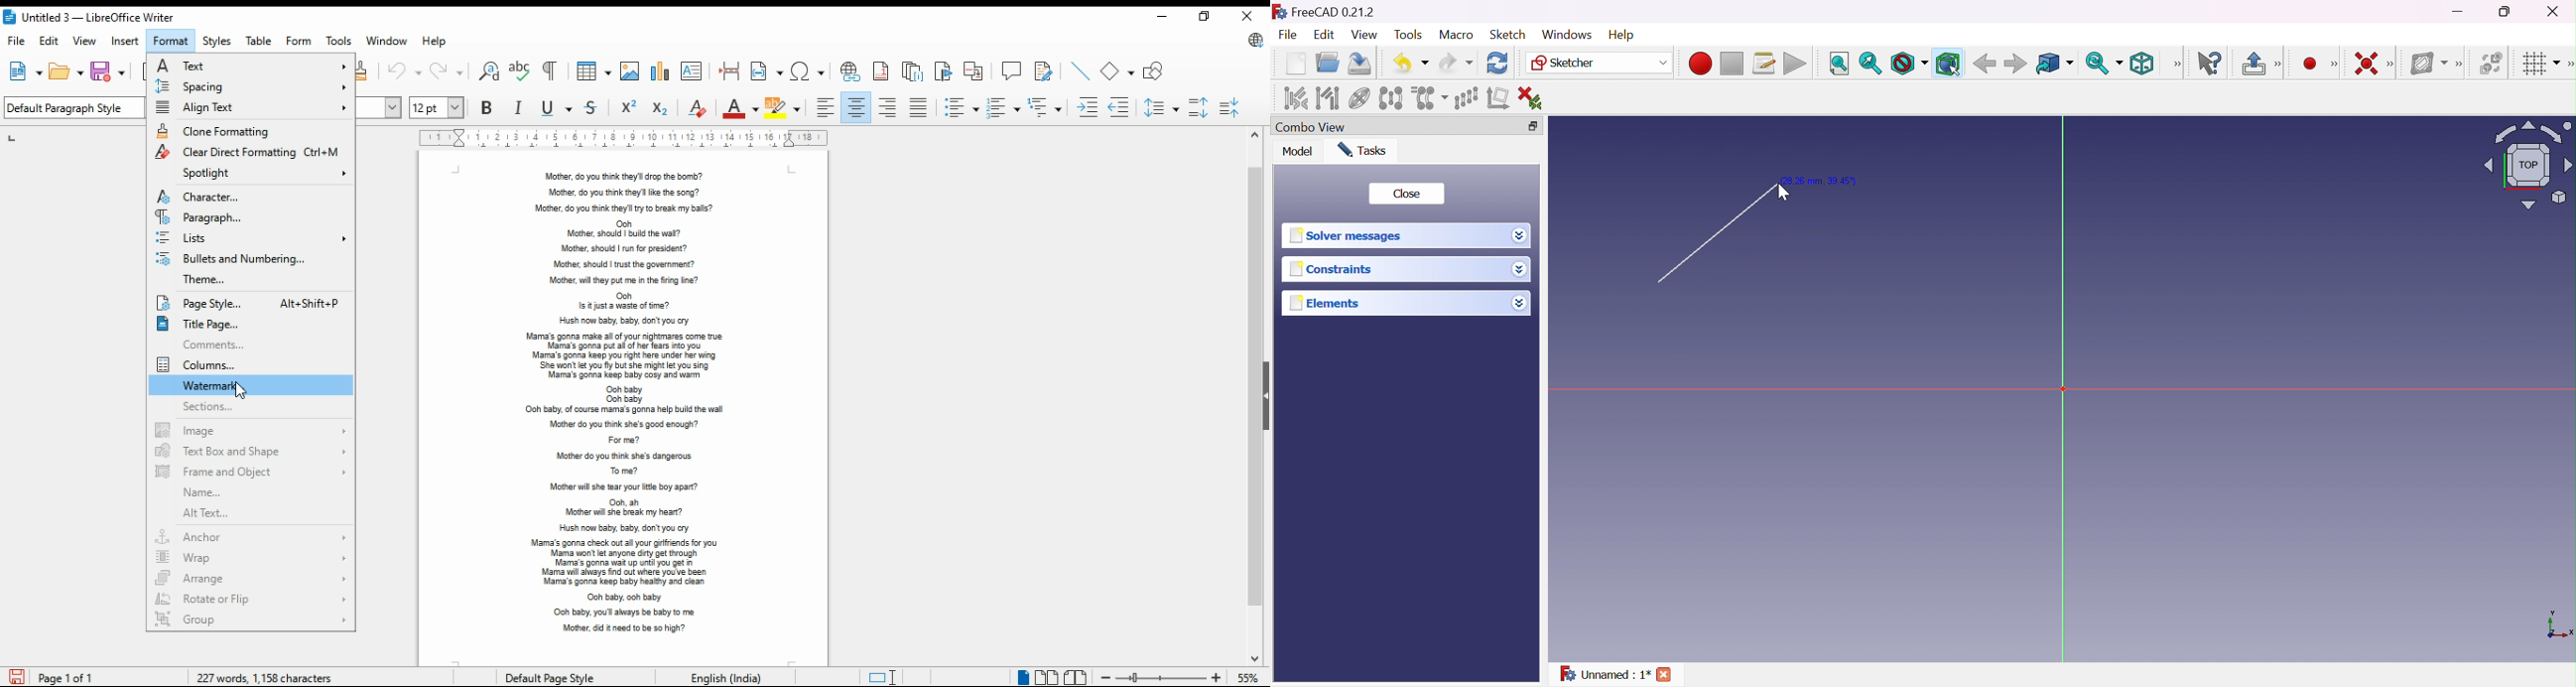 The image size is (2576, 700). Describe the element at coordinates (523, 71) in the screenshot. I see `check spelling` at that location.